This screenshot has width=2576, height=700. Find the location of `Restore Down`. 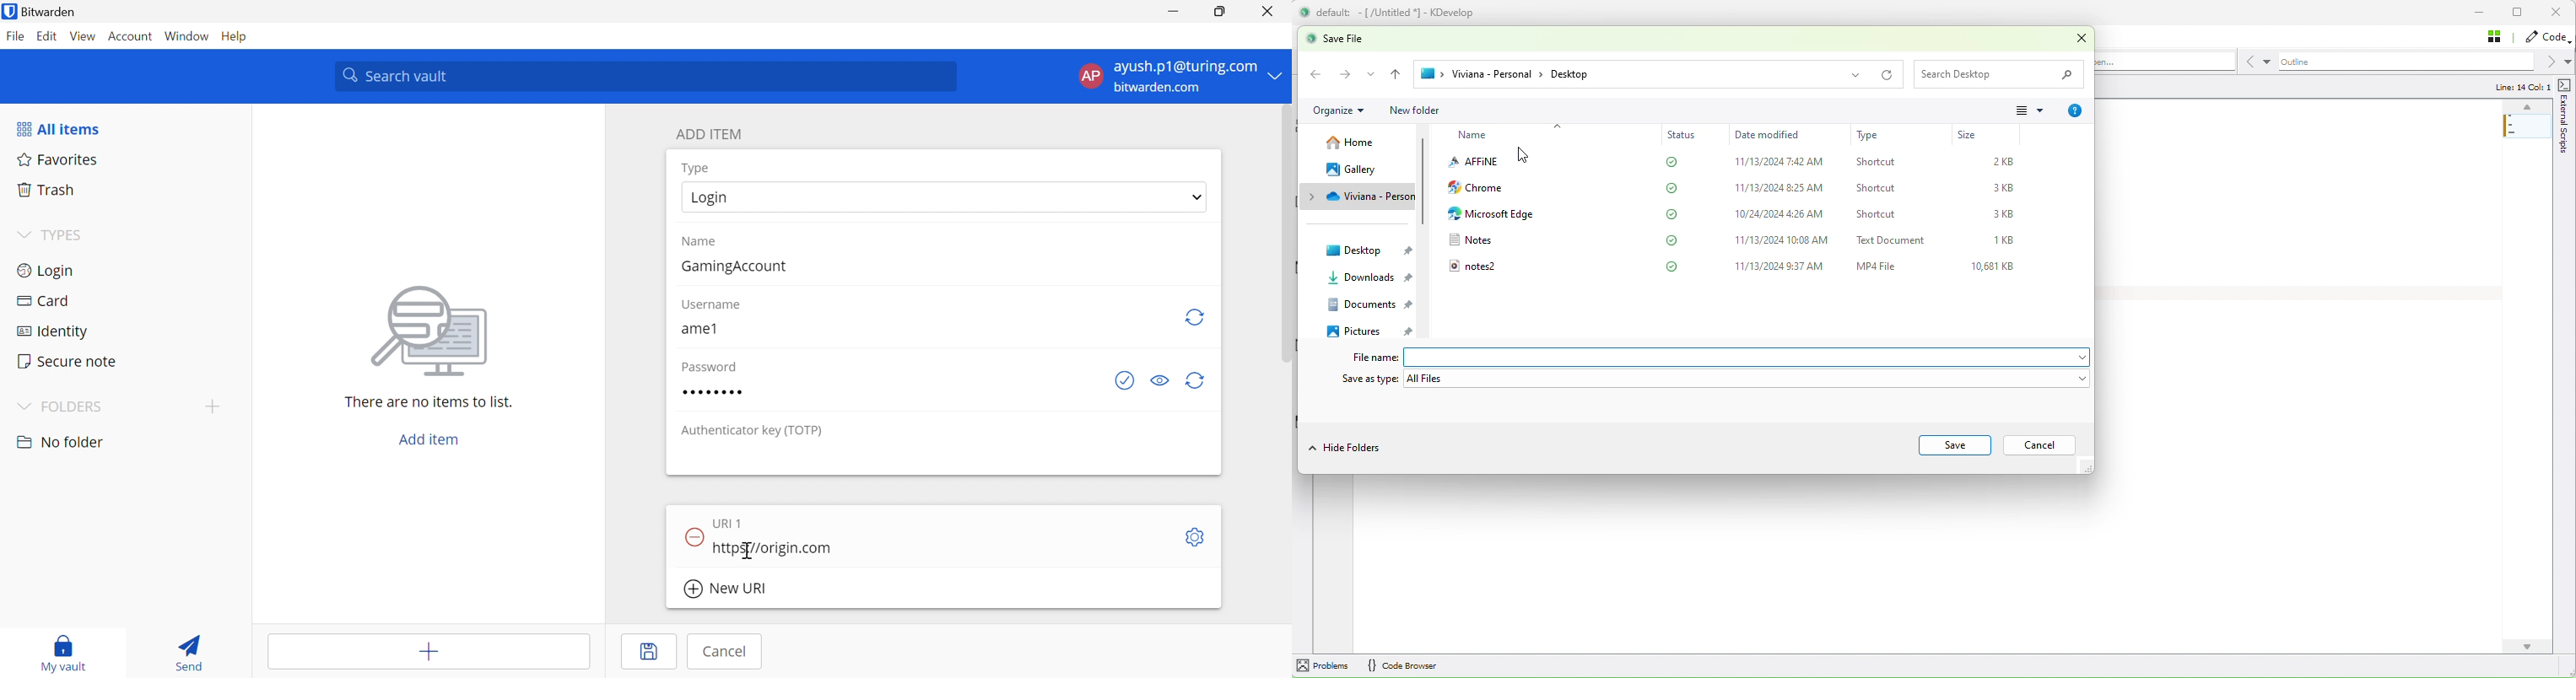

Restore Down is located at coordinates (1221, 12).